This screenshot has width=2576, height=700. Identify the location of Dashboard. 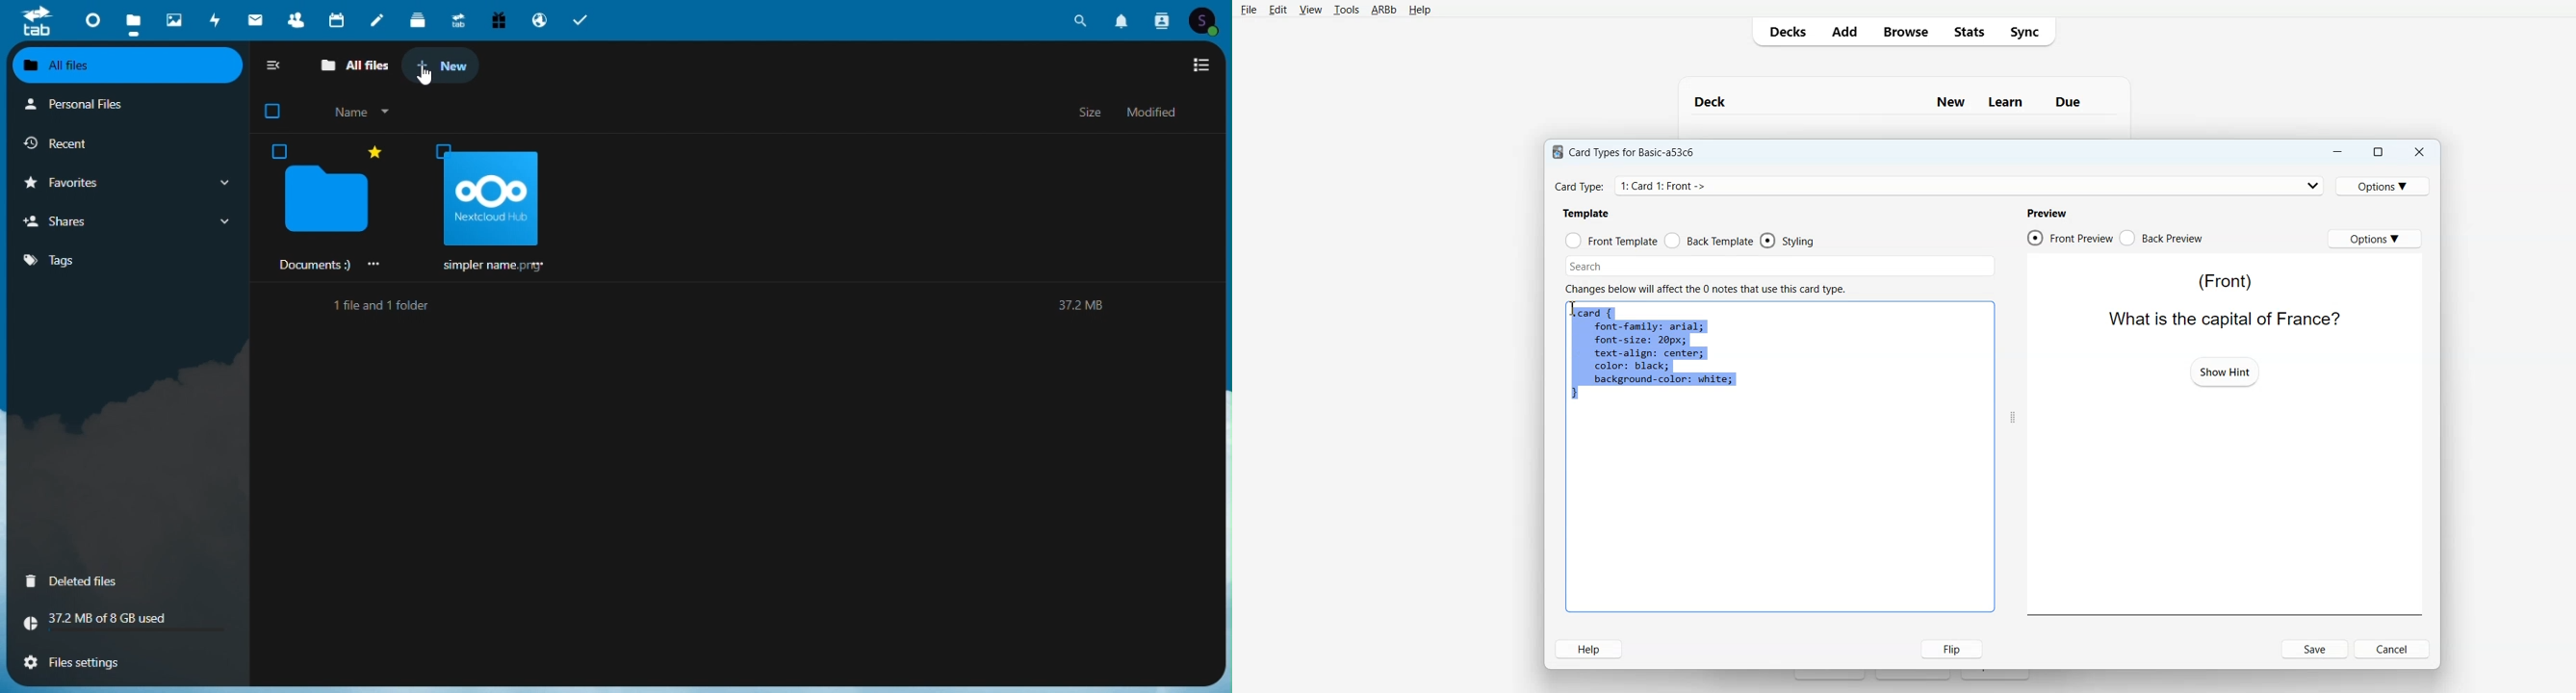
(90, 21).